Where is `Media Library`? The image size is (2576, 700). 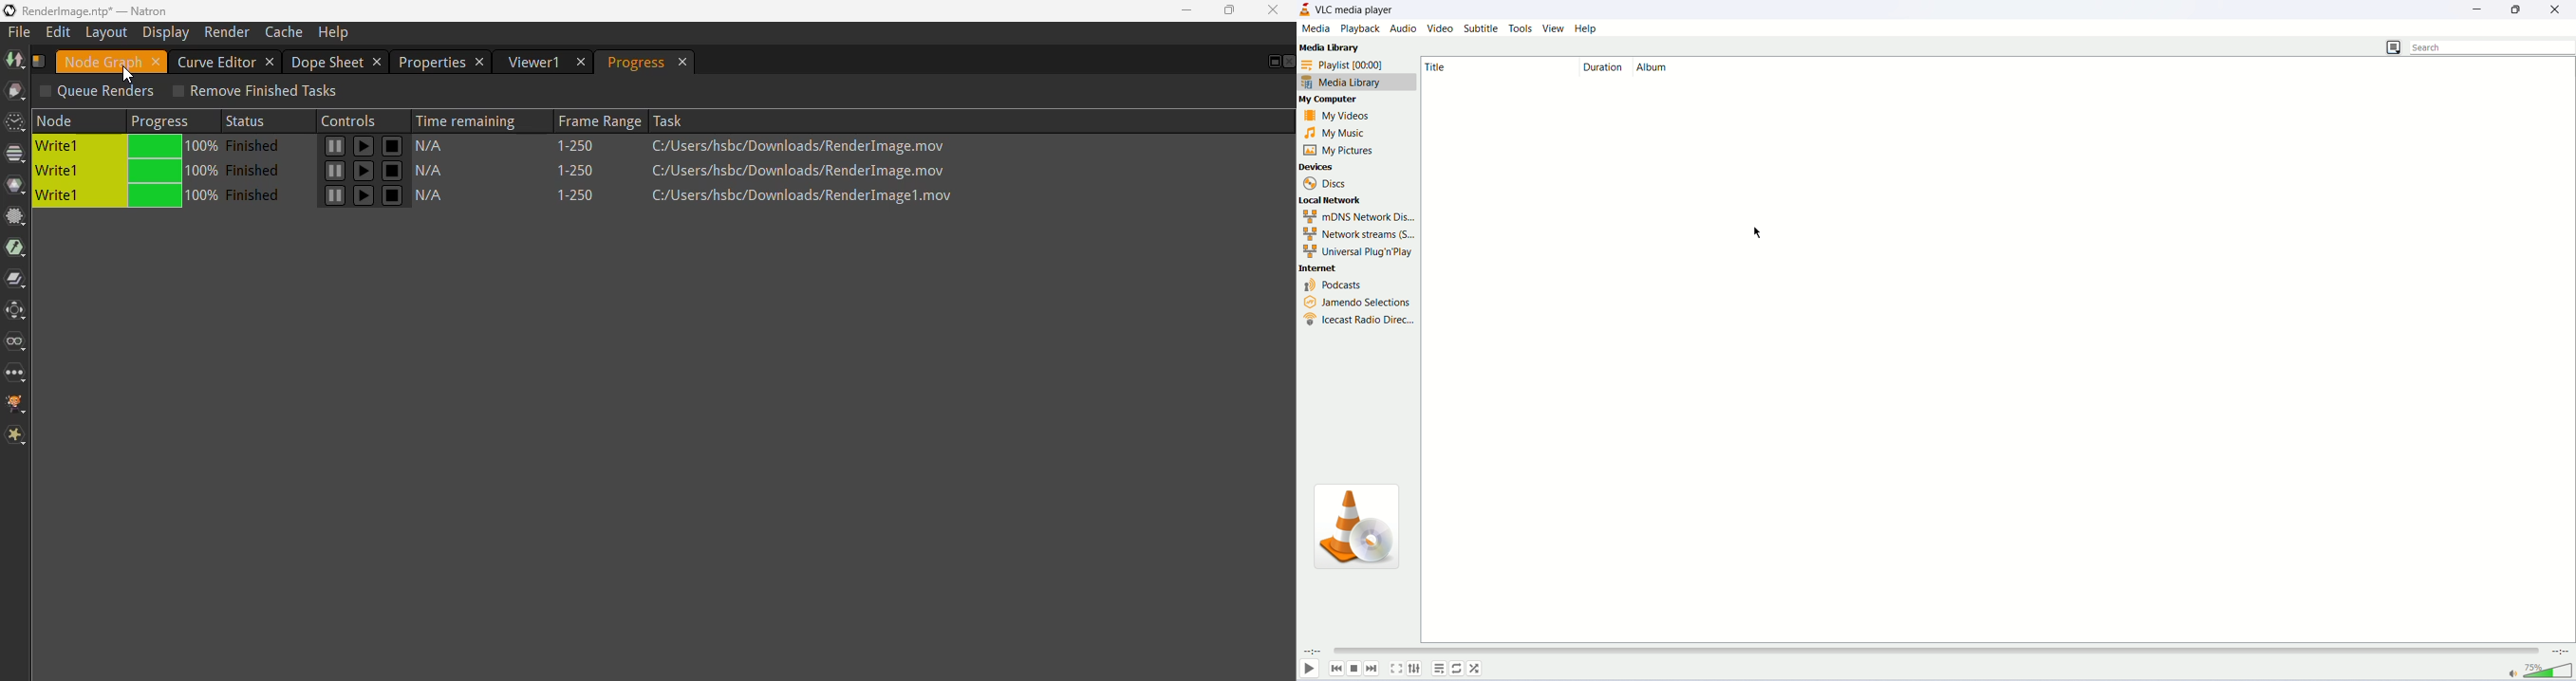
Media Library is located at coordinates (1330, 46).